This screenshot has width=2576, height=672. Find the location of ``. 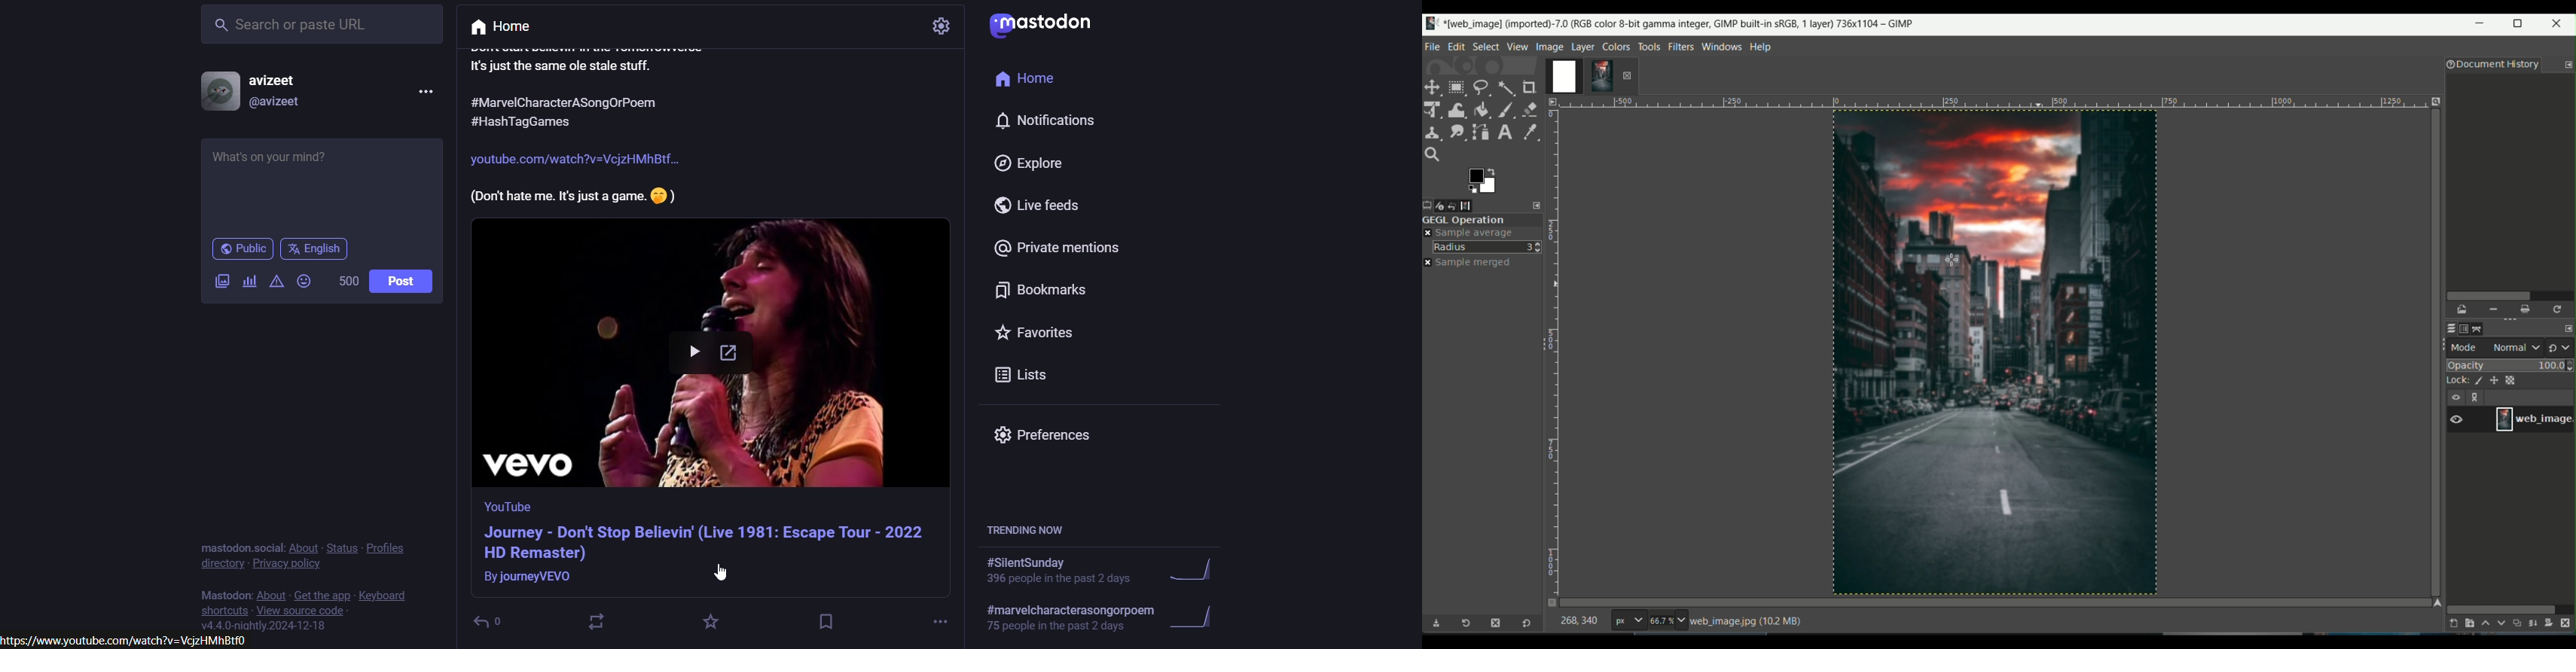

 is located at coordinates (575, 160).